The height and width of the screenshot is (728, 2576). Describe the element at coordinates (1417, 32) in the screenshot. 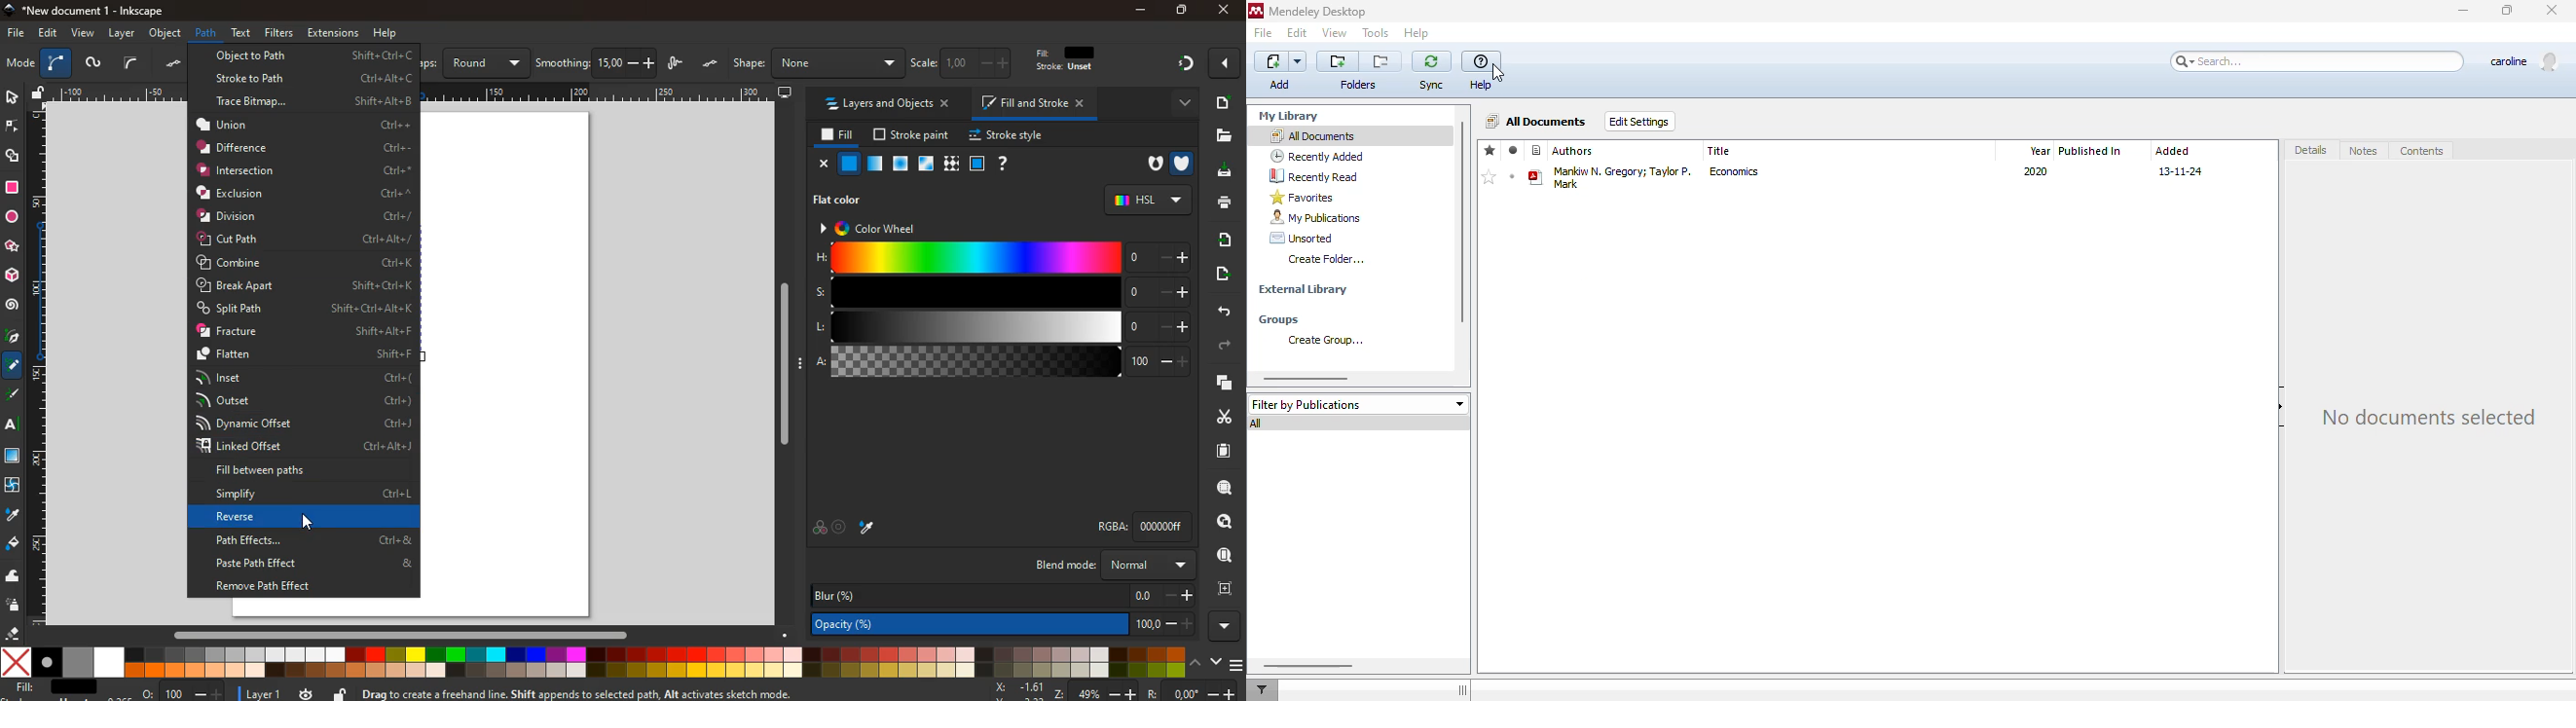

I see `help` at that location.